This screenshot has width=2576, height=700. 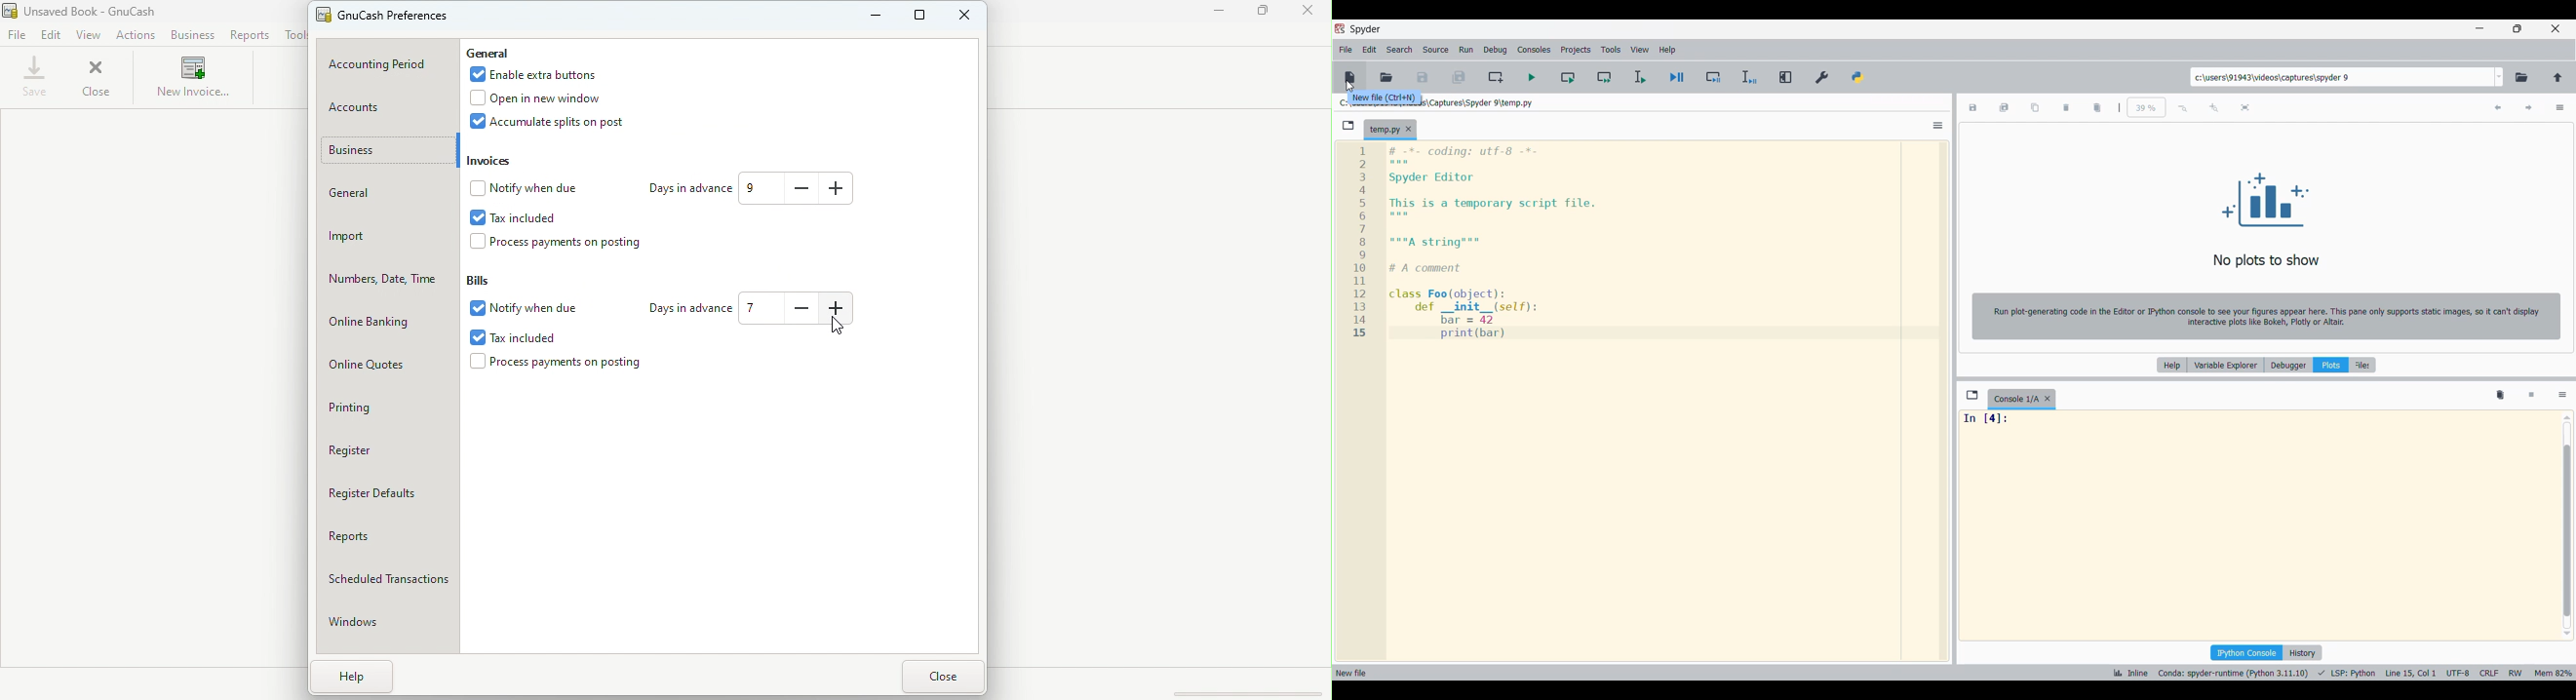 What do you see at coordinates (2499, 108) in the screenshot?
I see `Previous plot` at bounding box center [2499, 108].